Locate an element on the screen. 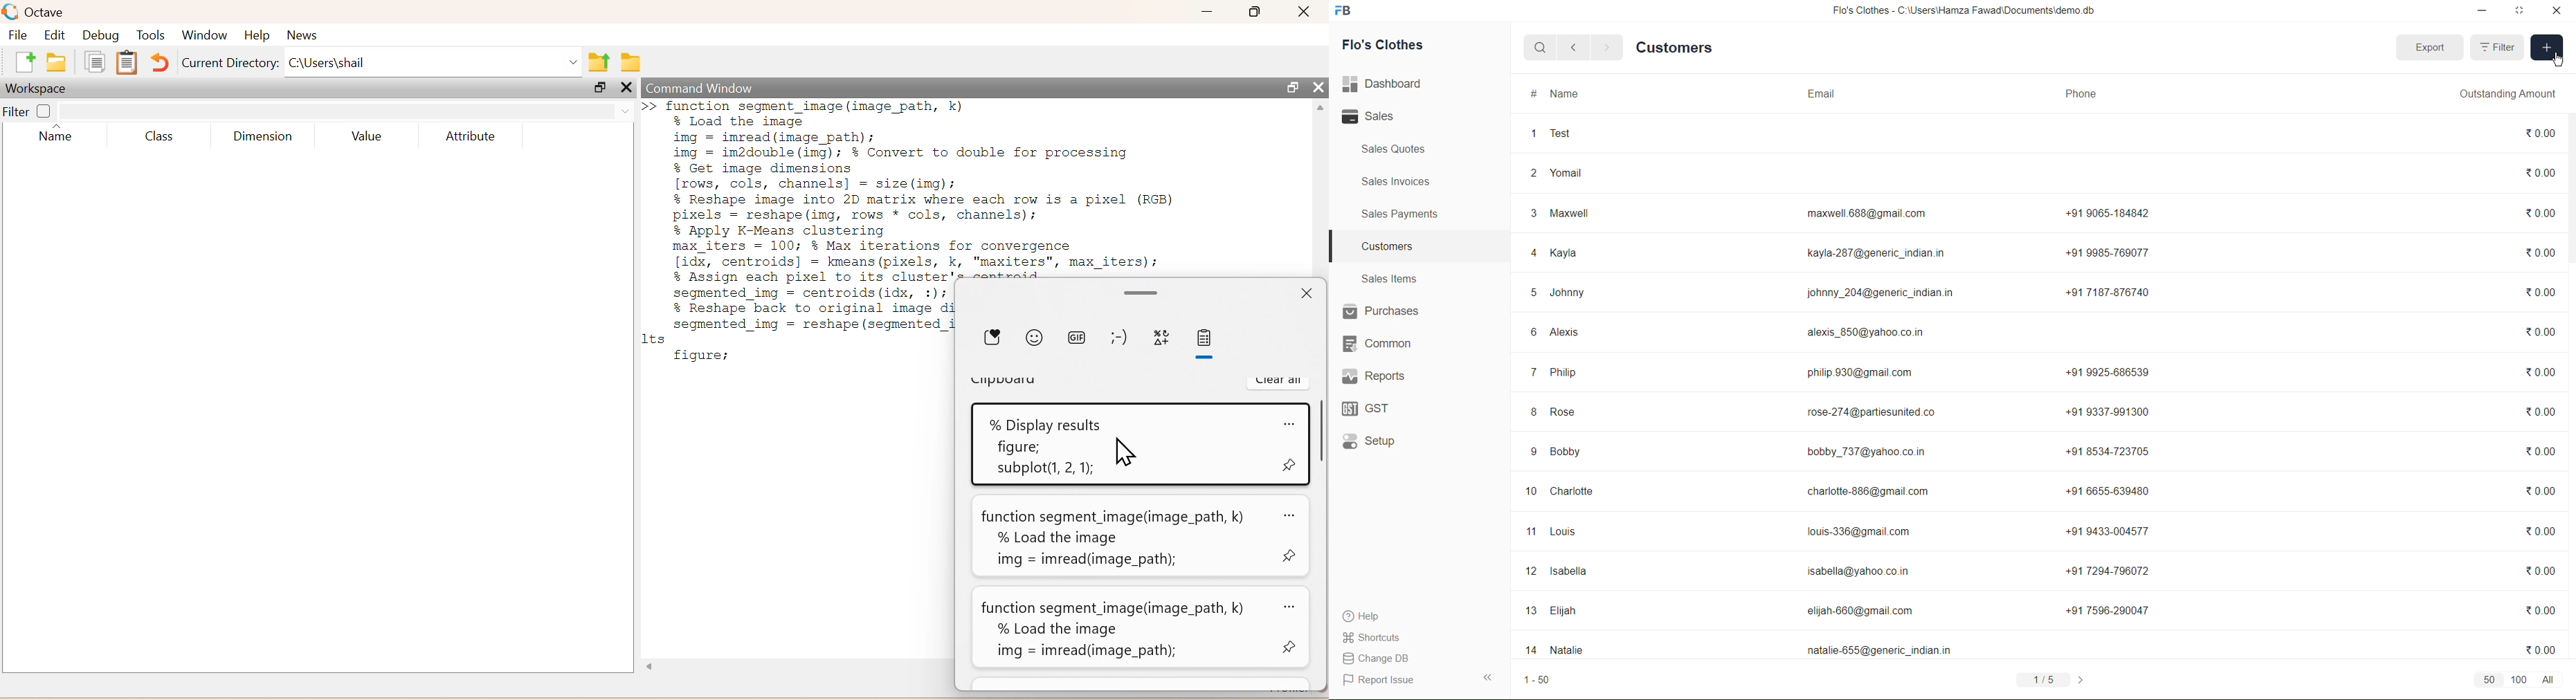 Image resolution: width=2576 pixels, height=700 pixels. Sales Invoices is located at coordinates (1400, 181).